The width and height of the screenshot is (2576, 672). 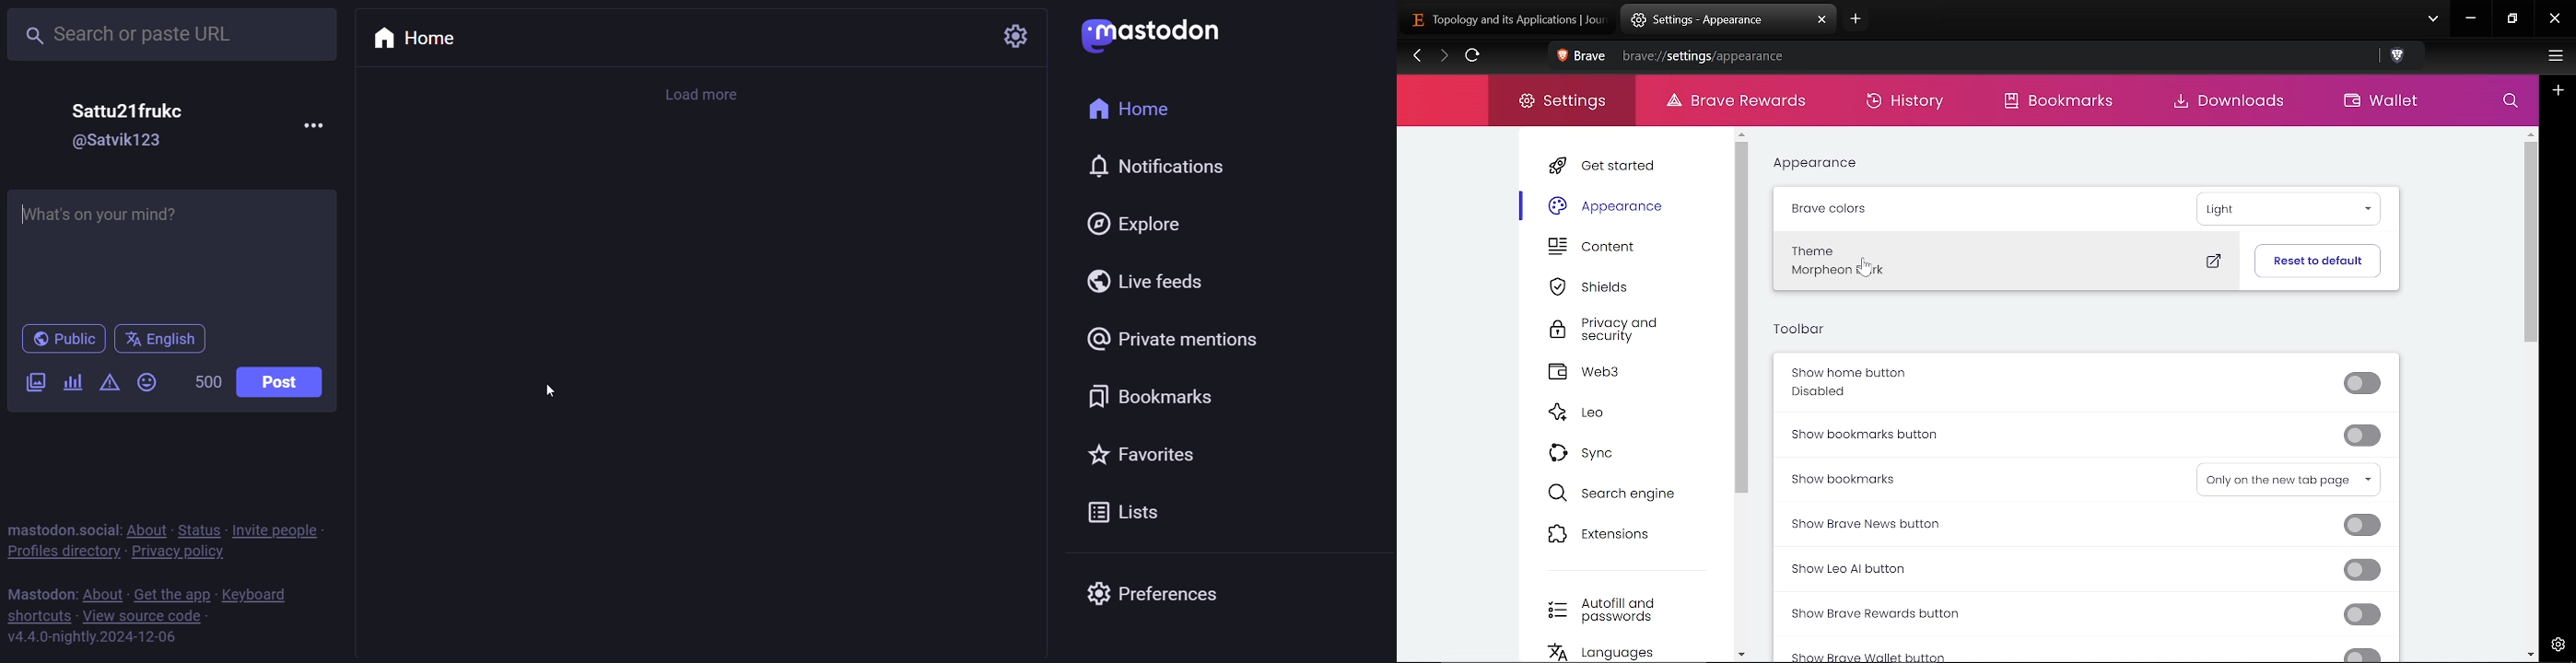 I want to click on mastodon, so click(x=41, y=593).